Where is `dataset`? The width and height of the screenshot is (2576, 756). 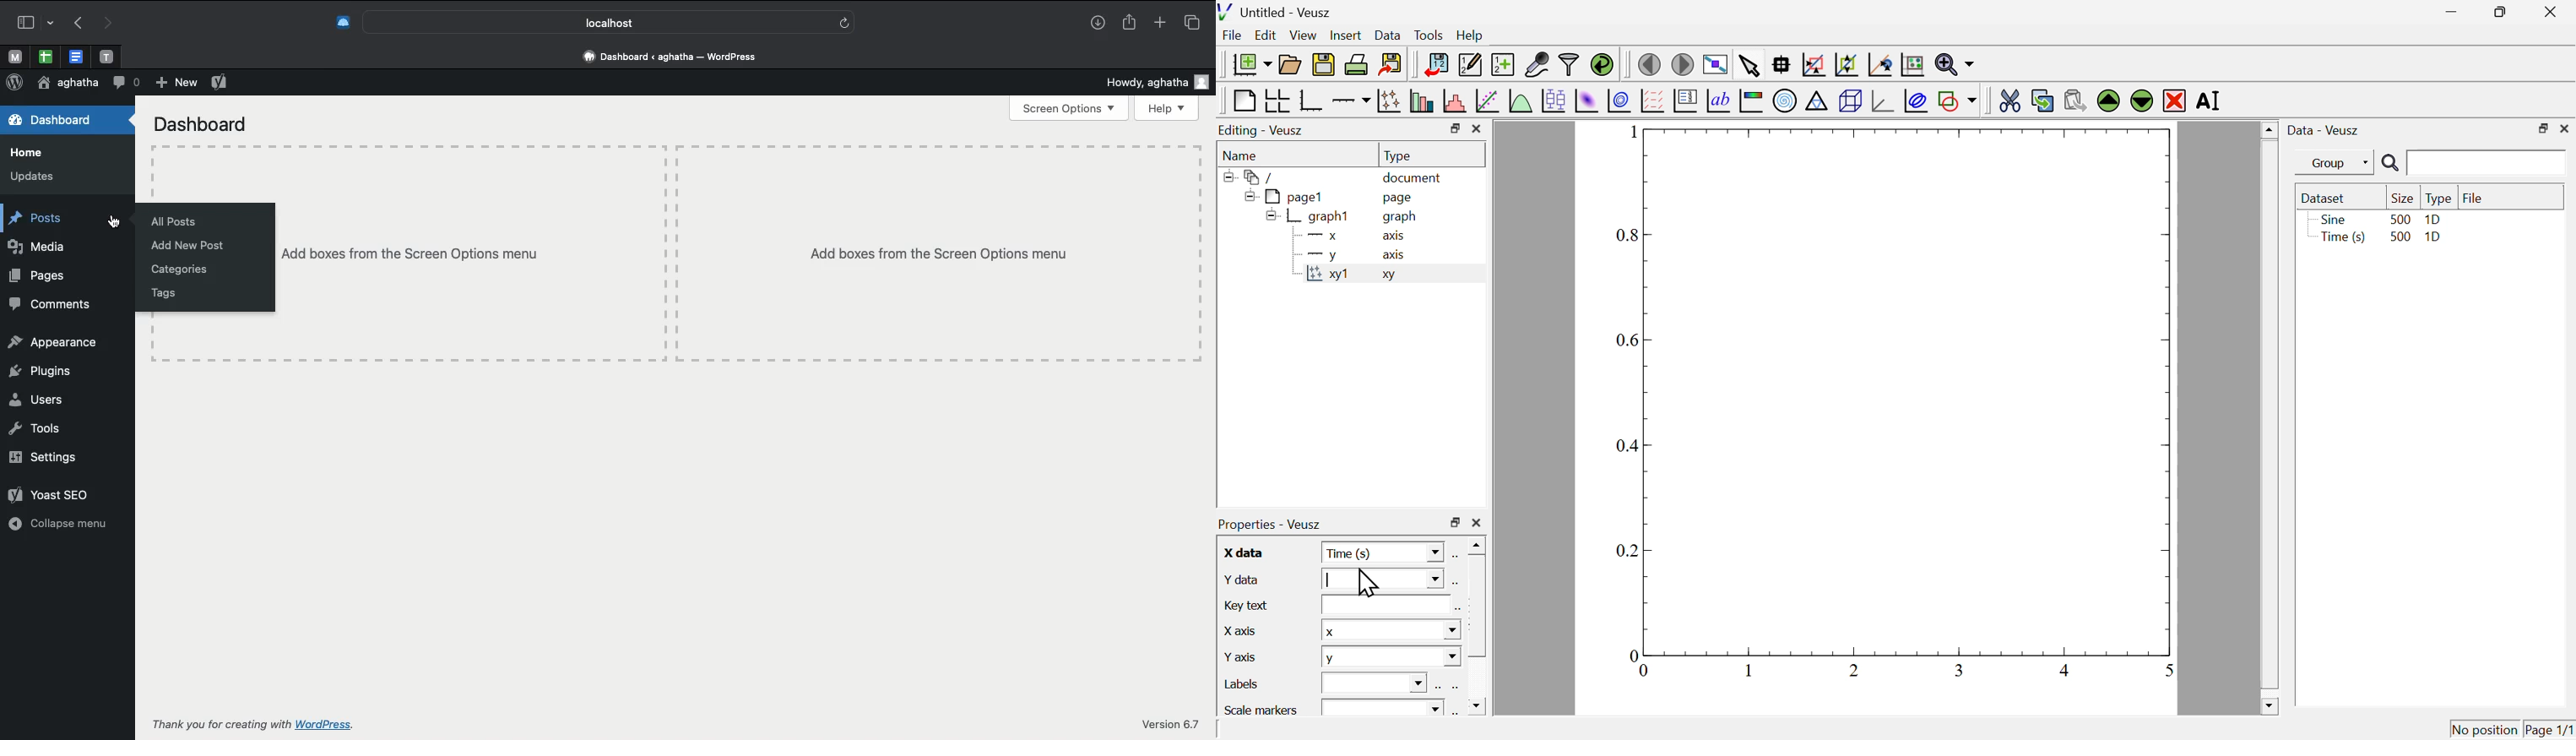
dataset is located at coordinates (2327, 198).